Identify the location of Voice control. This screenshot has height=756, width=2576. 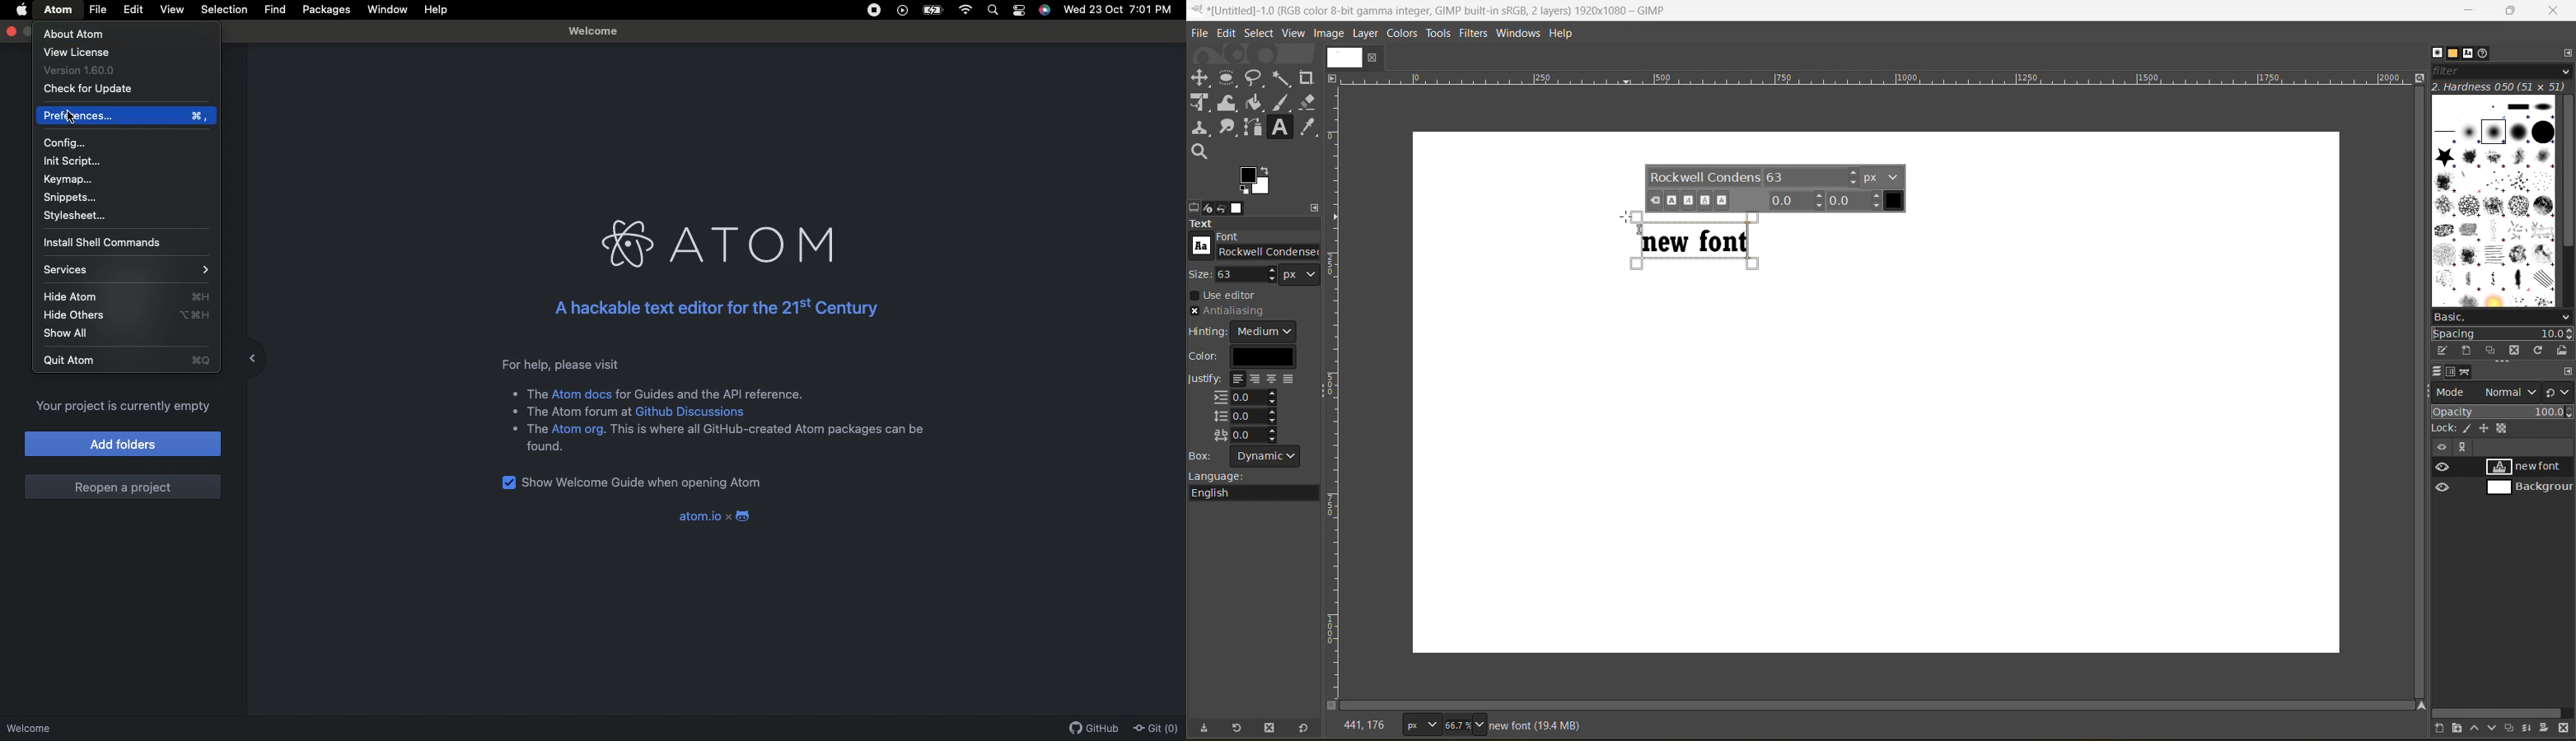
(1046, 10).